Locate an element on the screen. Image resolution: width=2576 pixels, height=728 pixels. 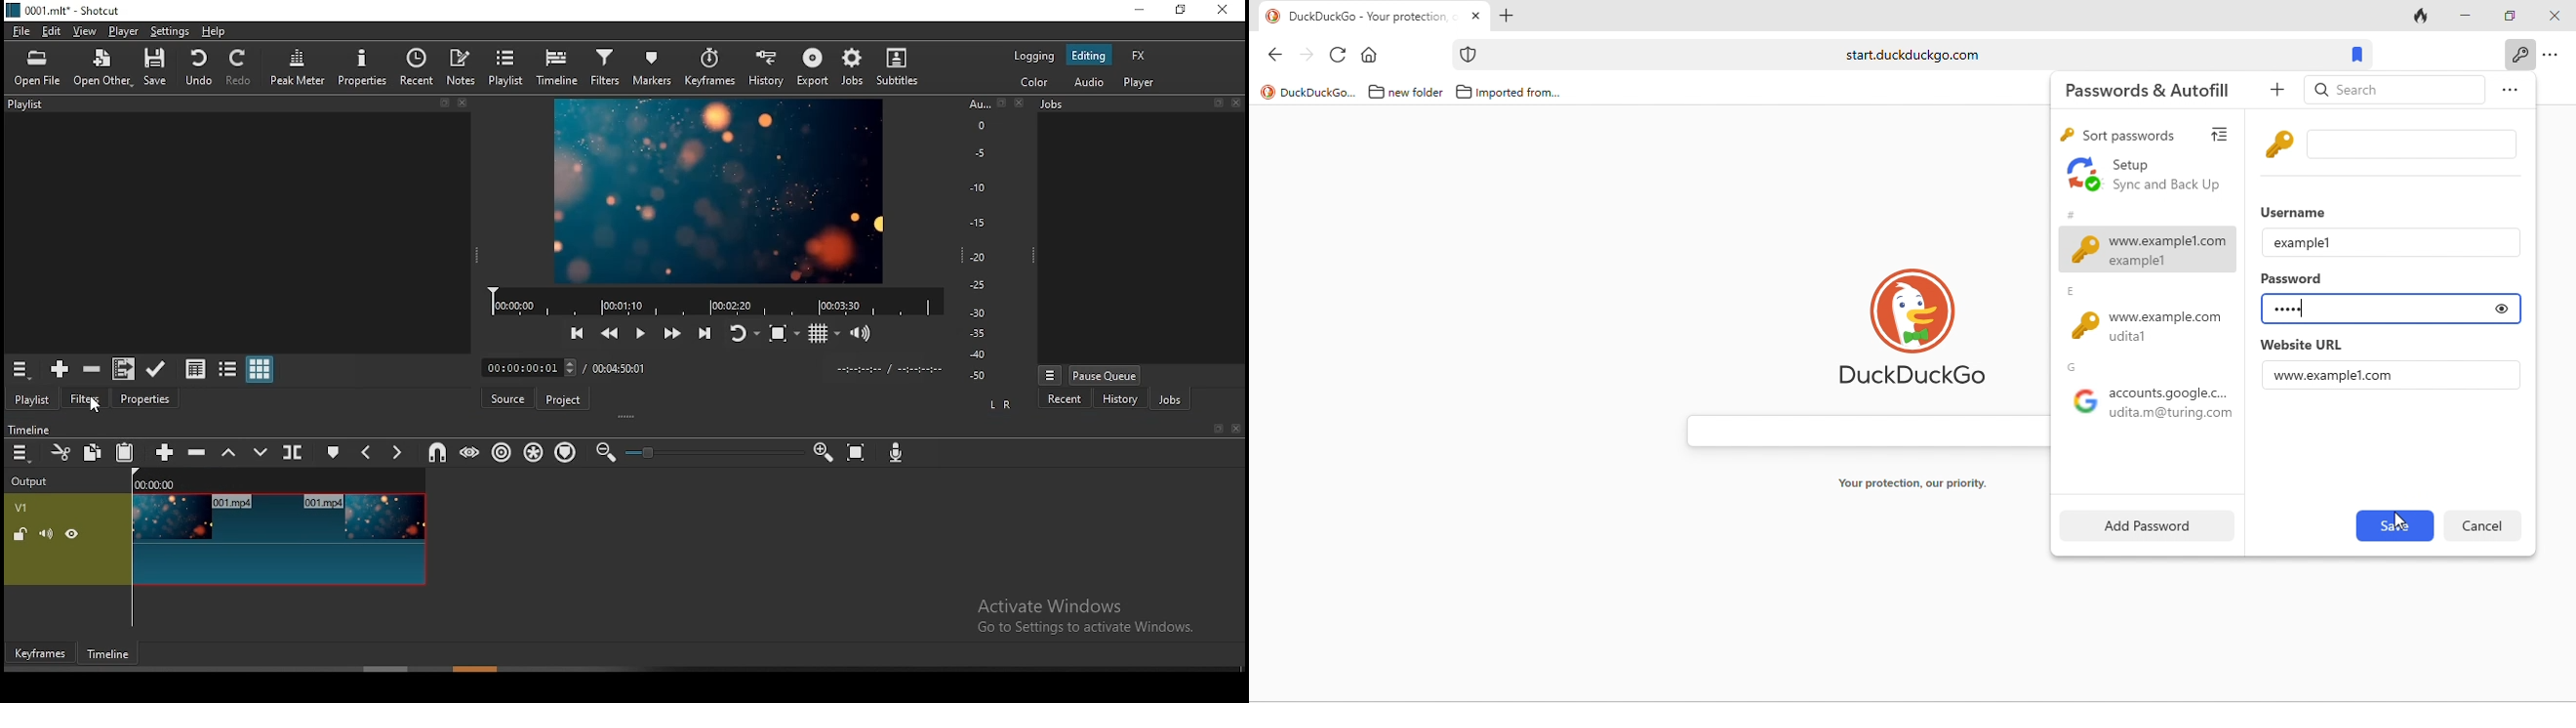
jobs is located at coordinates (1174, 399).